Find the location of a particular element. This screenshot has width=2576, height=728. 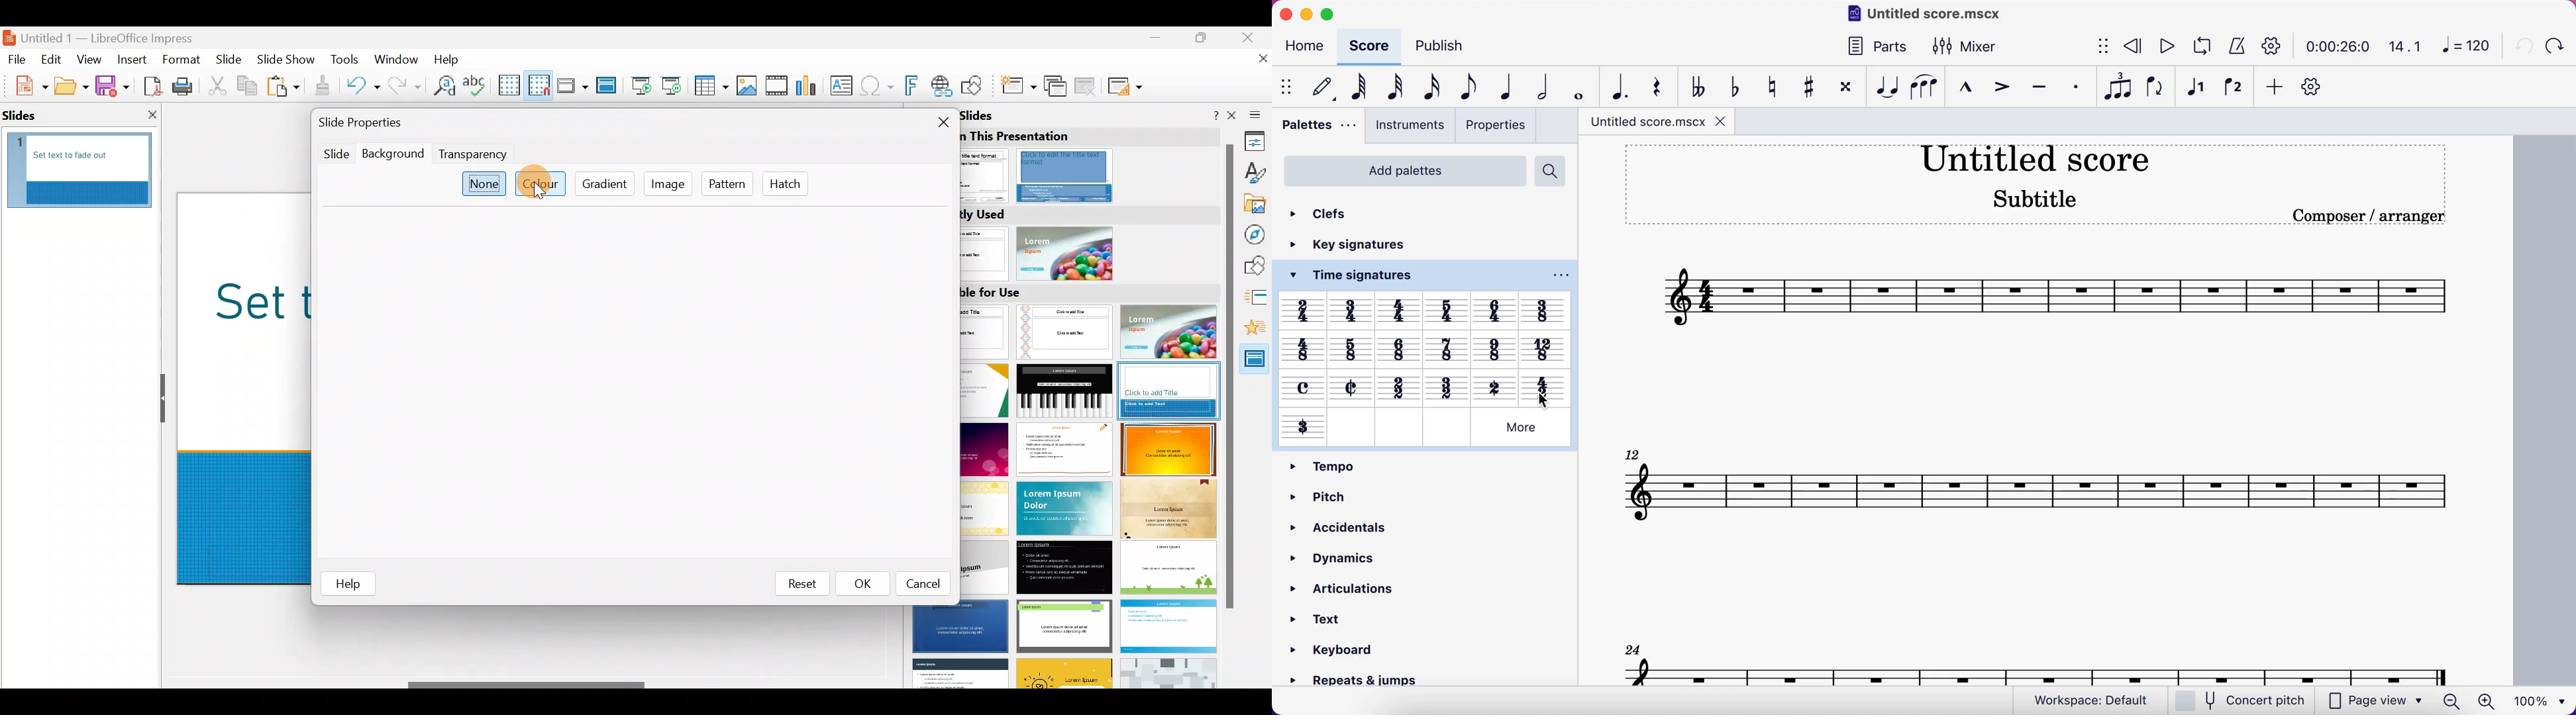

 is located at coordinates (152, 399).